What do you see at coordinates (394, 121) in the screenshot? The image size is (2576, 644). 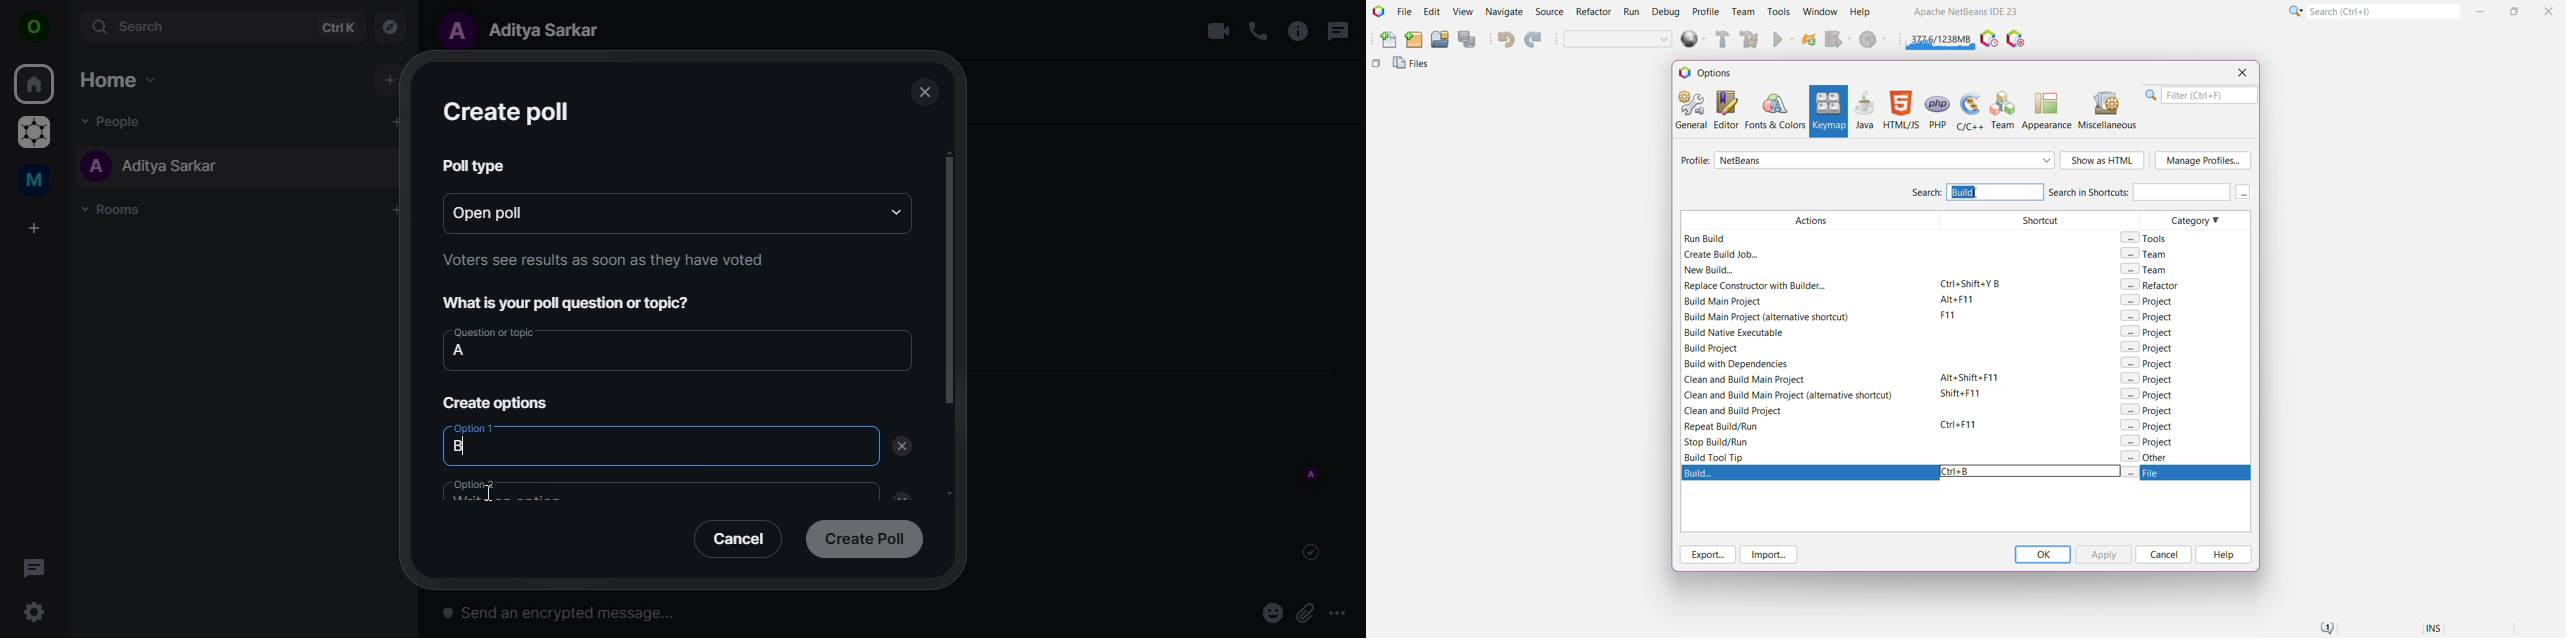 I see `add` at bounding box center [394, 121].